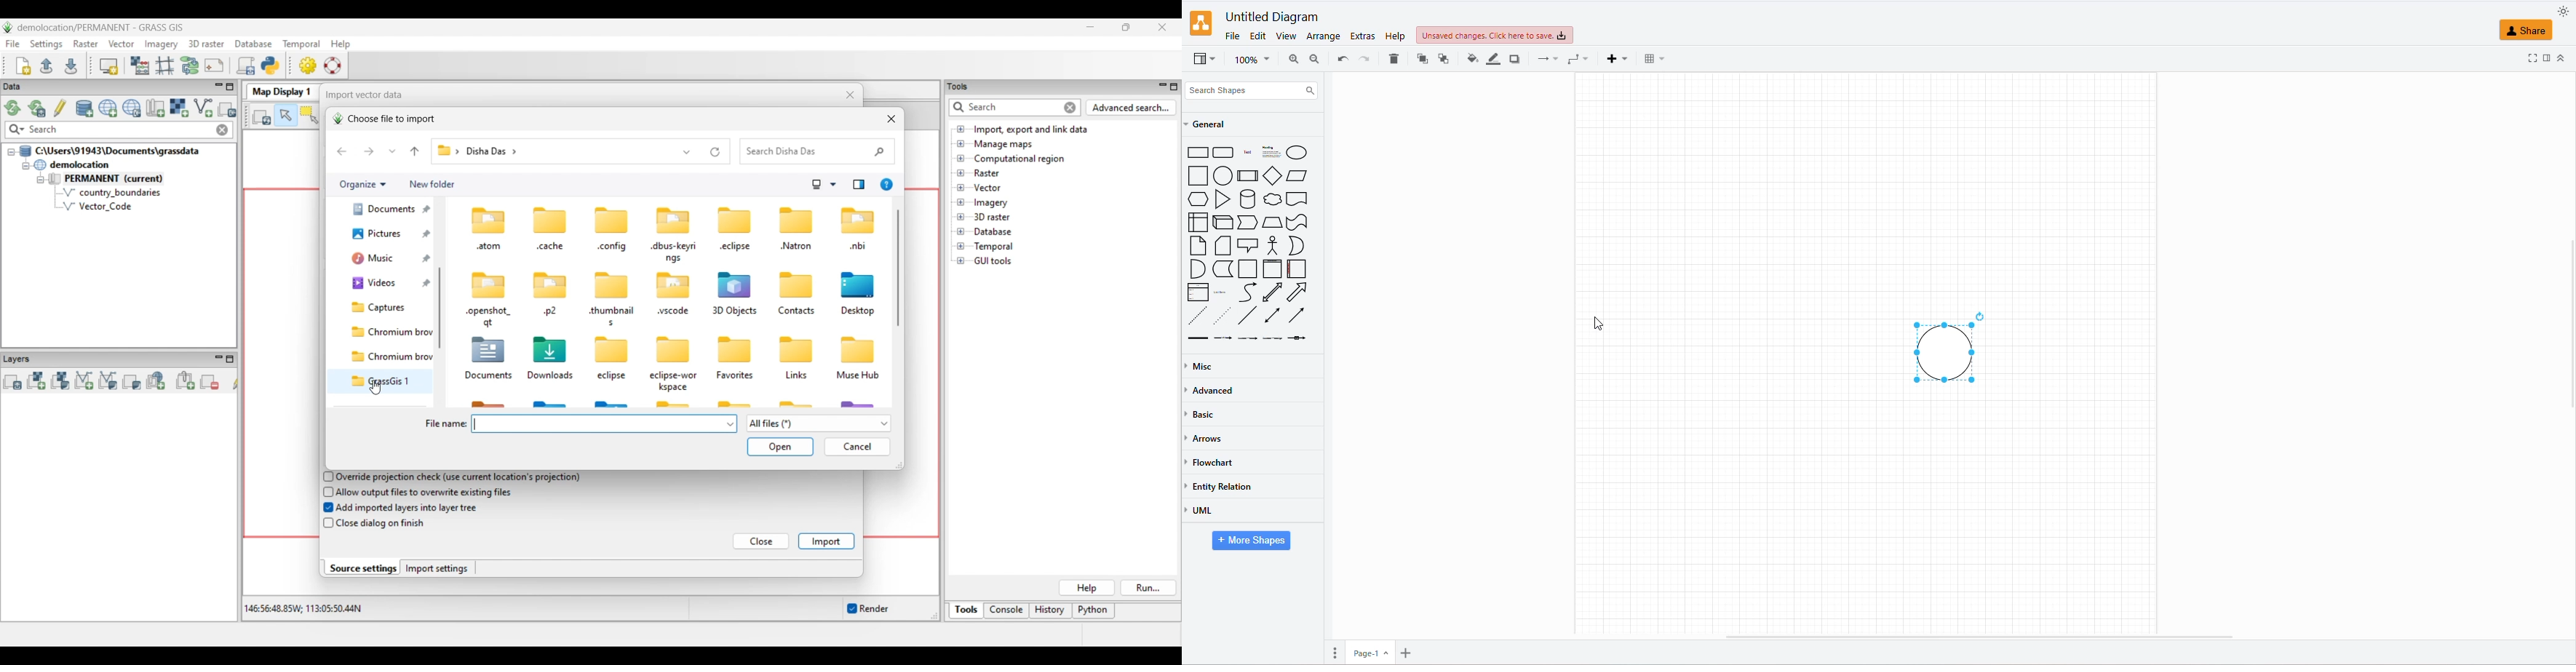  Describe the element at coordinates (1221, 244) in the screenshot. I see `CARD` at that location.